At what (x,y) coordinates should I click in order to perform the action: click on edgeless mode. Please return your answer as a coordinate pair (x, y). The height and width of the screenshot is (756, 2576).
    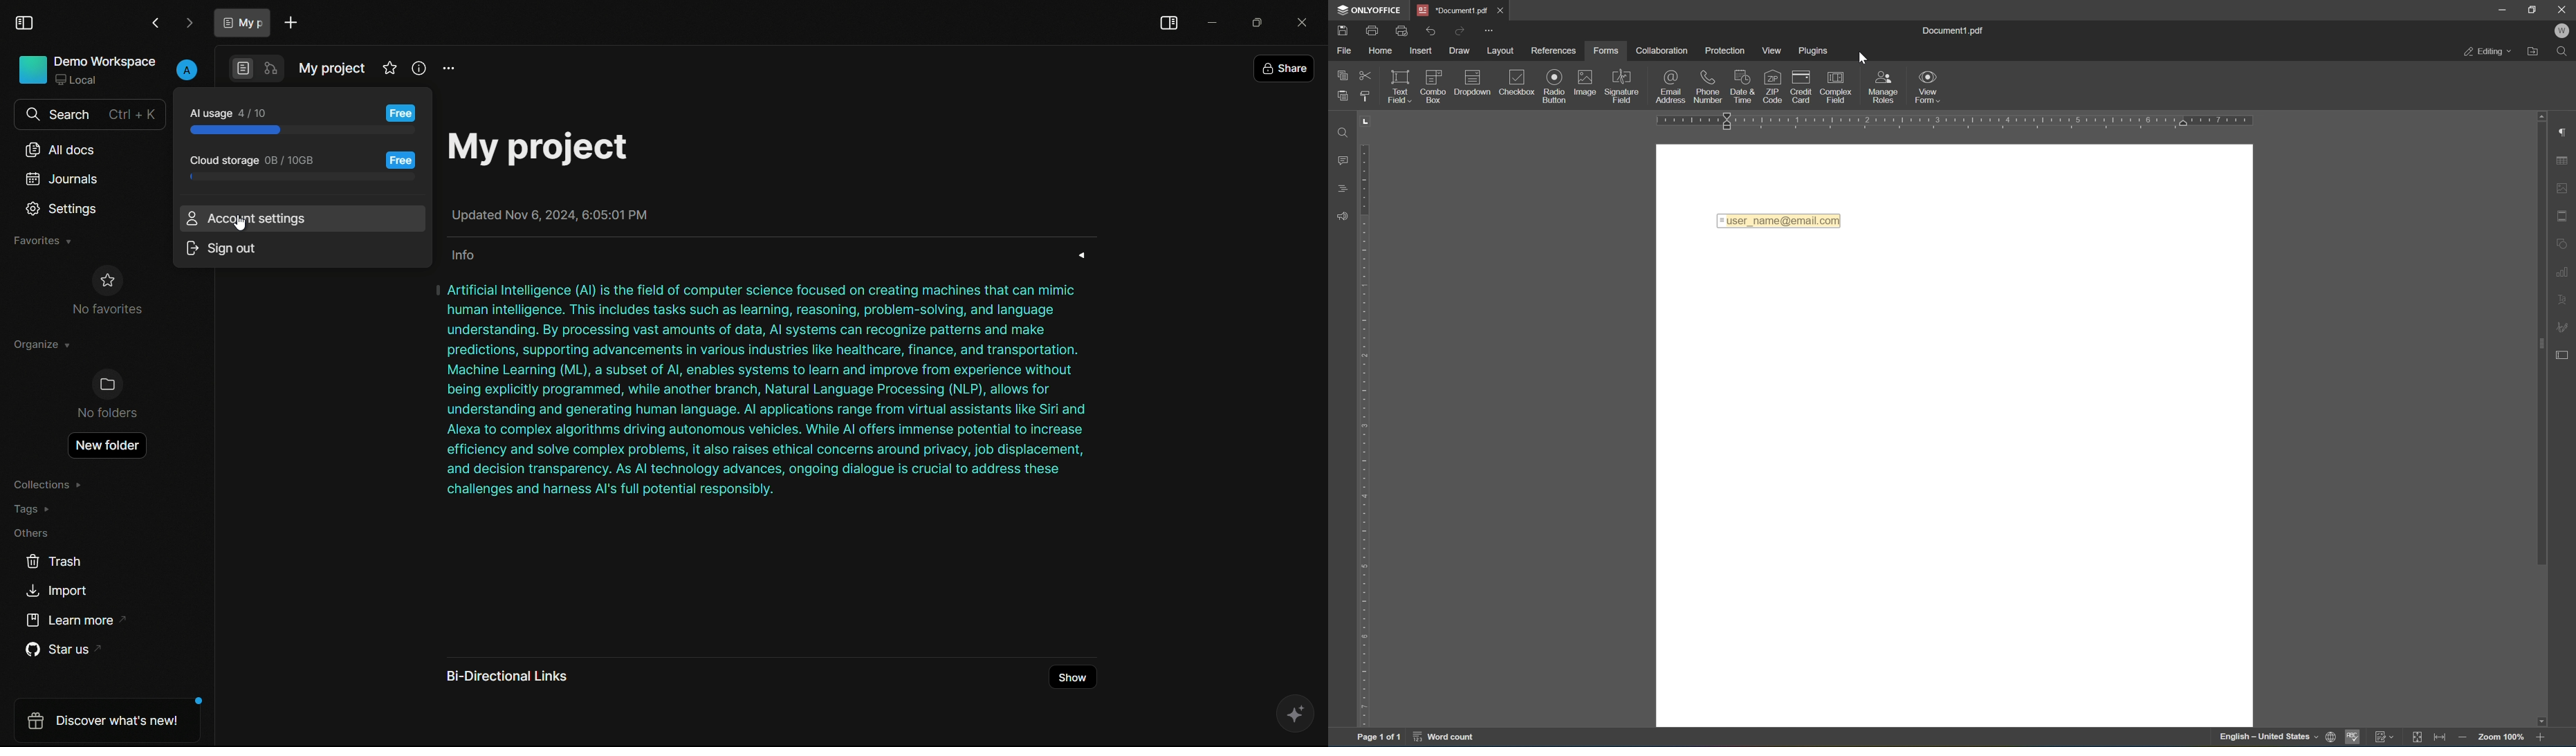
    Looking at the image, I should click on (272, 69).